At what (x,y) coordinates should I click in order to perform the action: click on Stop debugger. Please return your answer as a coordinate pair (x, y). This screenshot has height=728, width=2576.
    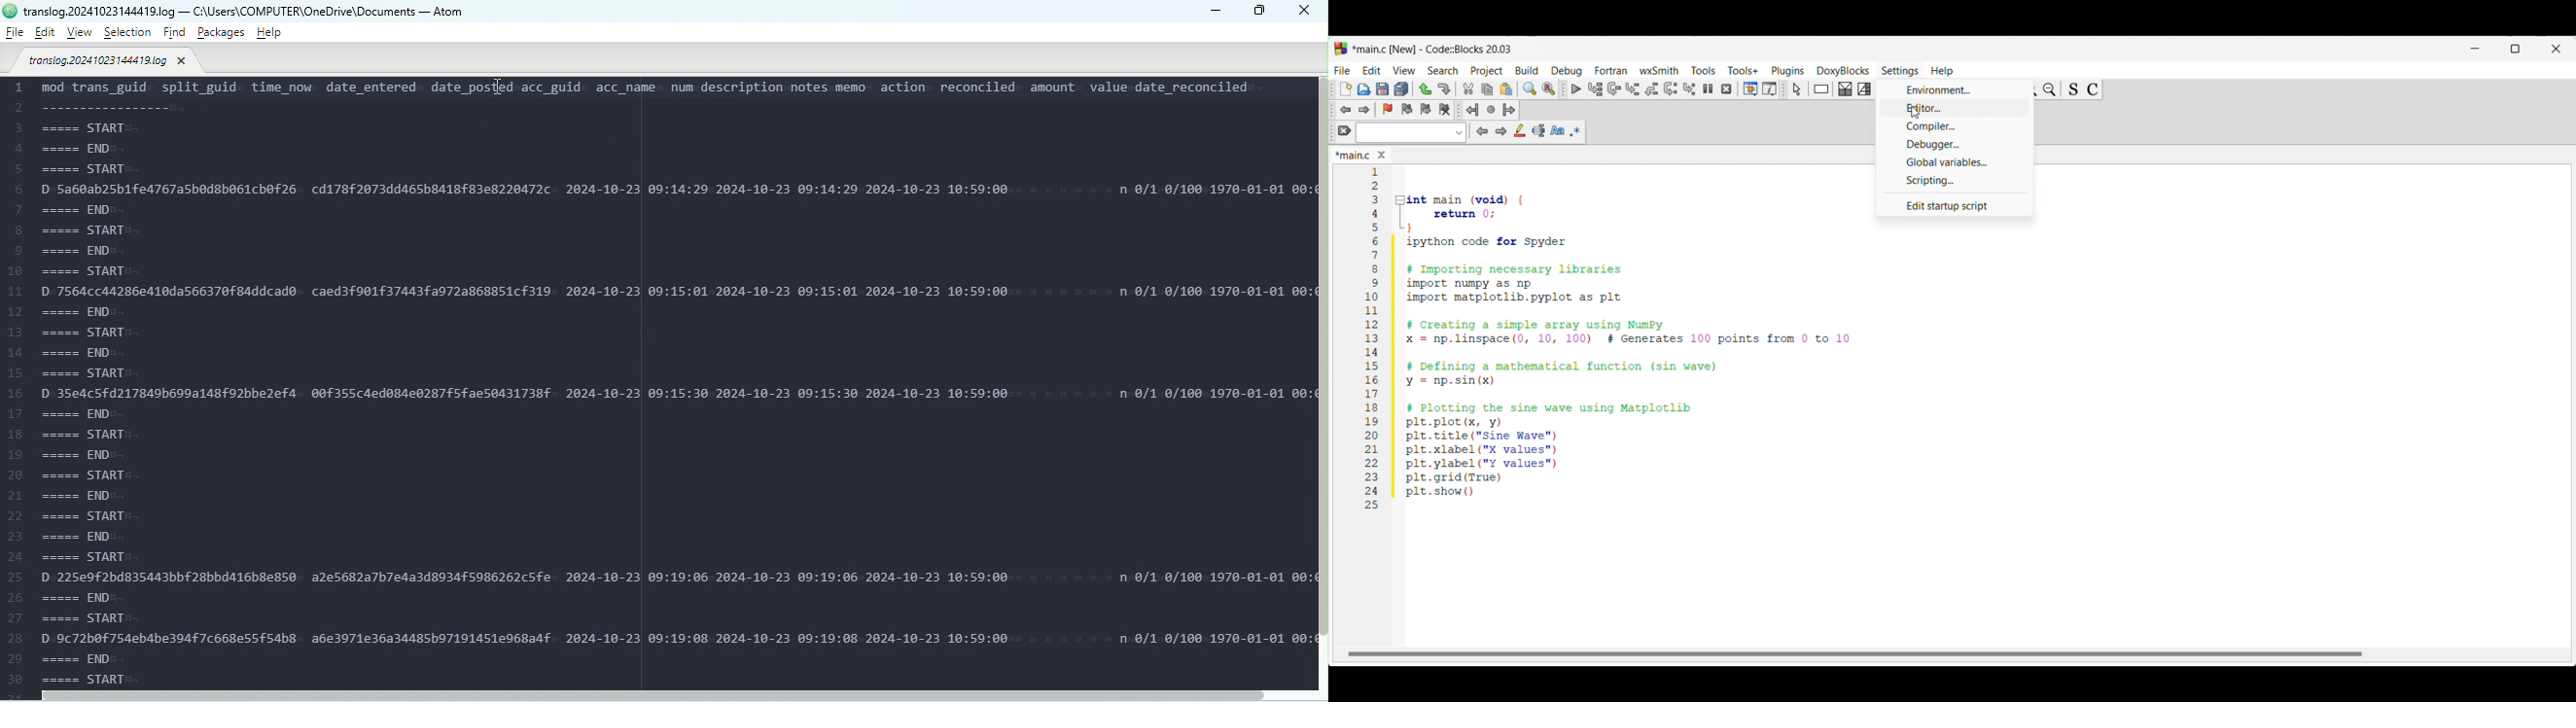
    Looking at the image, I should click on (1726, 89).